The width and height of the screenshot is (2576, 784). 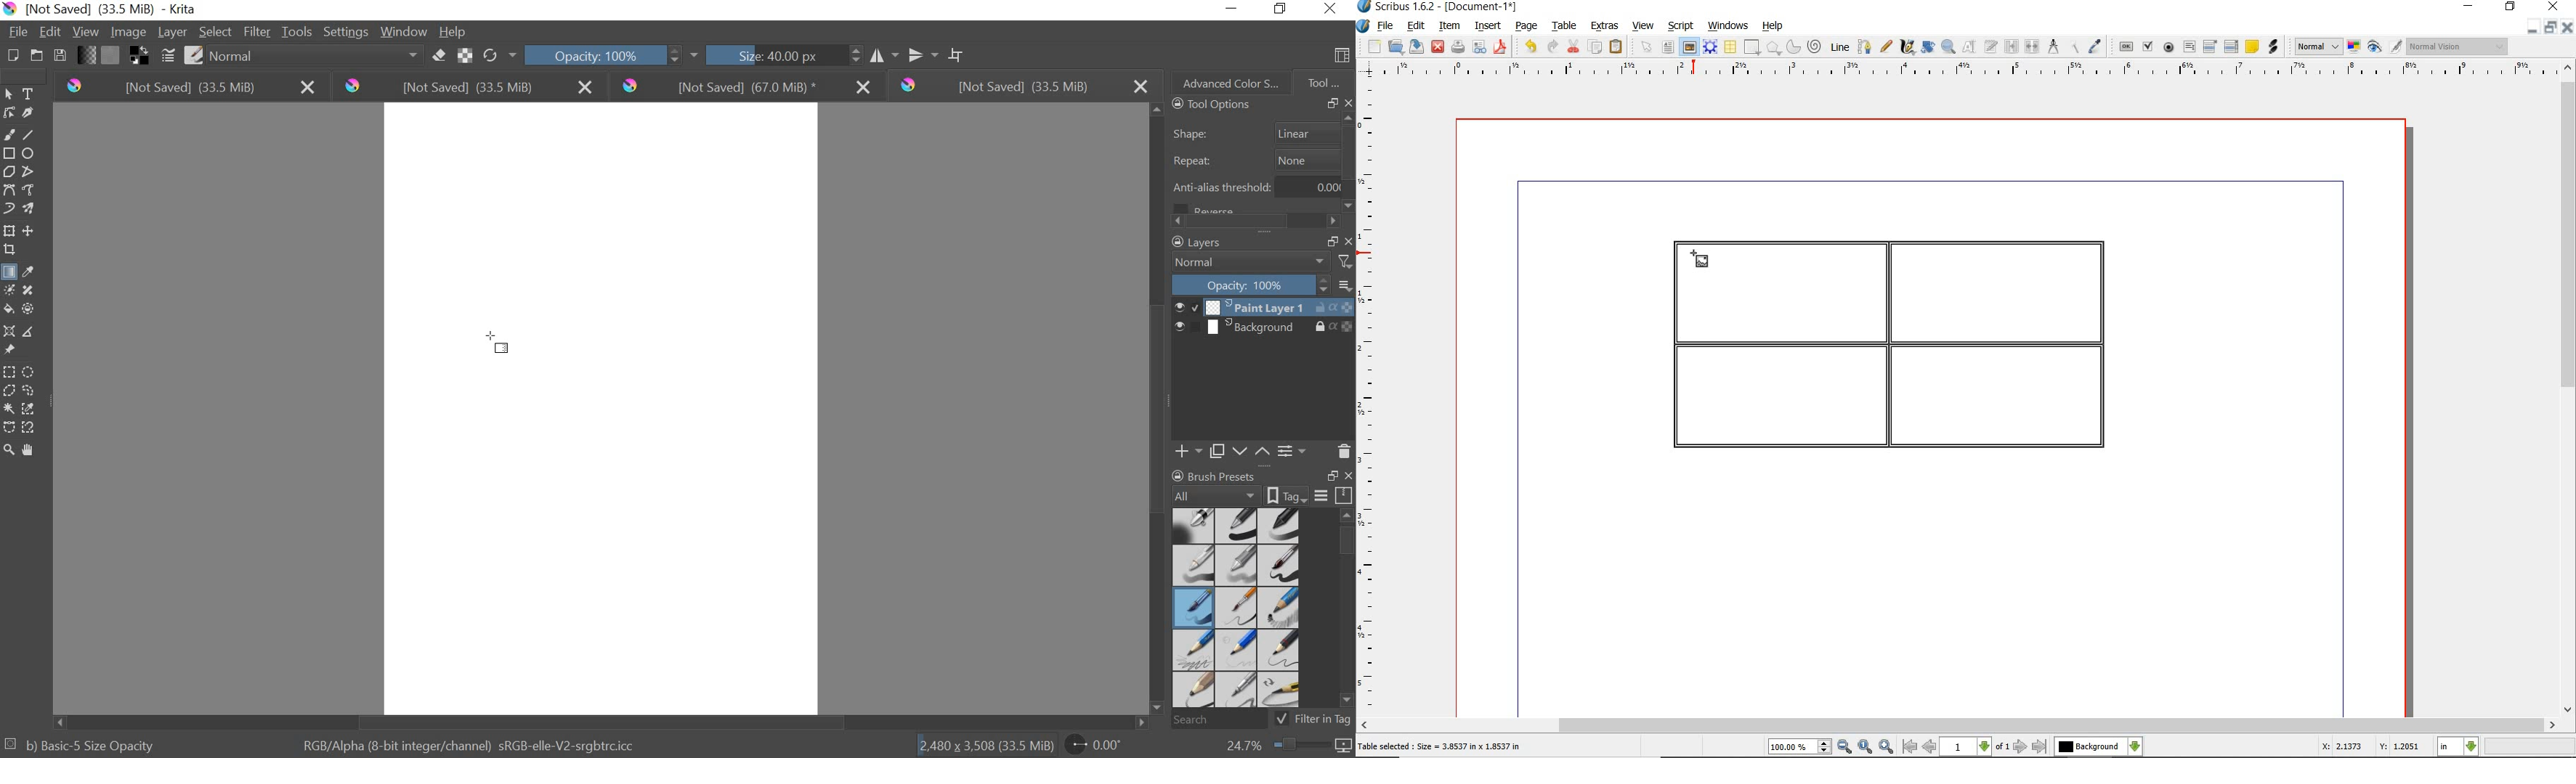 I want to click on polygon, so click(x=10, y=171).